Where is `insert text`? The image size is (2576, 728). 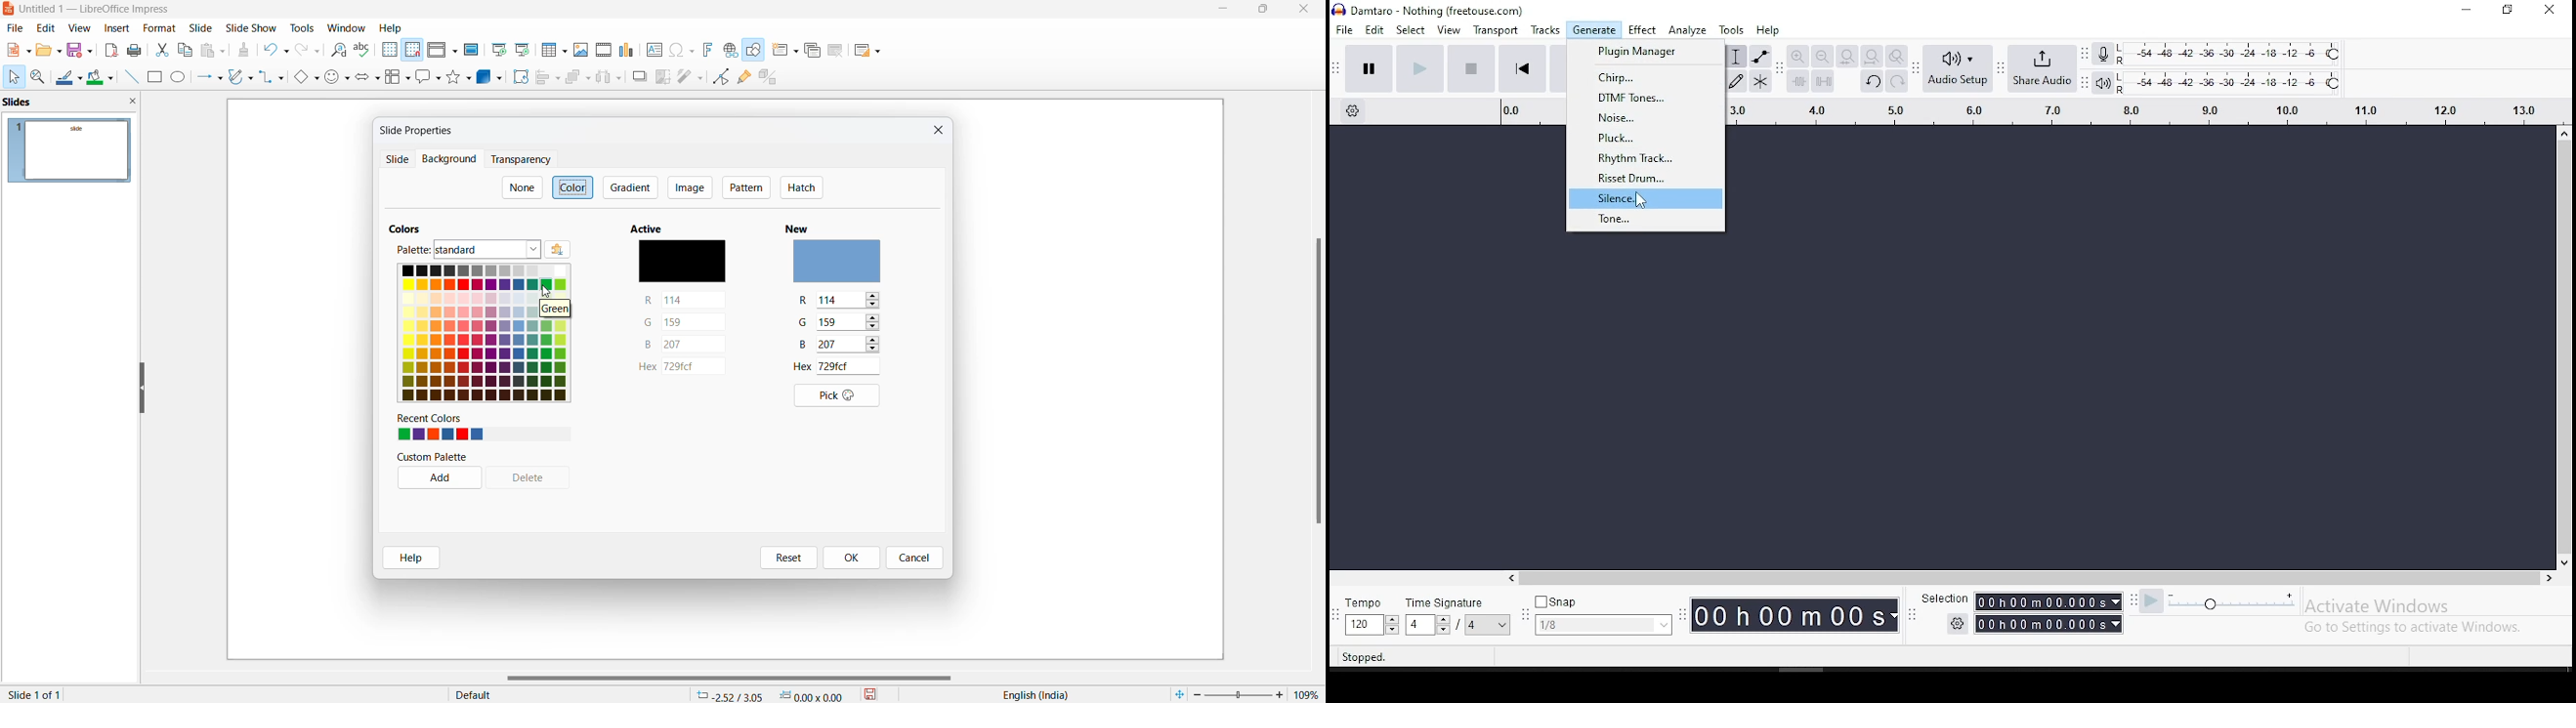 insert text is located at coordinates (654, 49).